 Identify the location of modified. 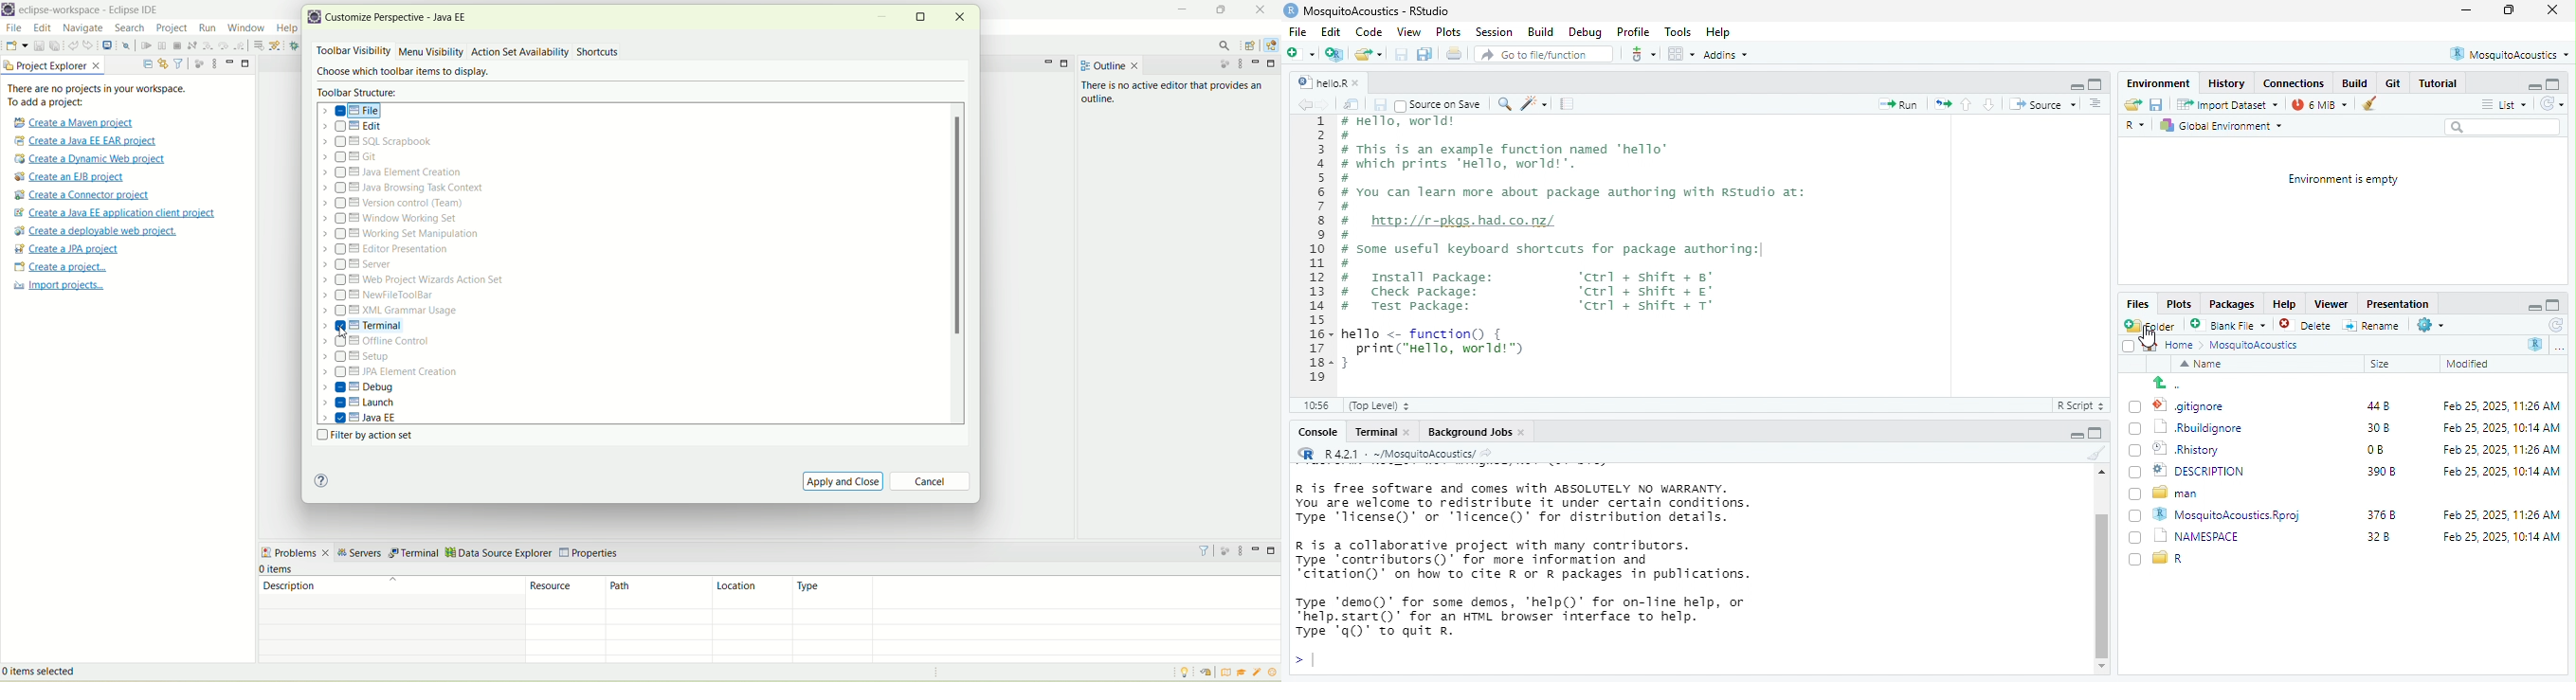
(2473, 364).